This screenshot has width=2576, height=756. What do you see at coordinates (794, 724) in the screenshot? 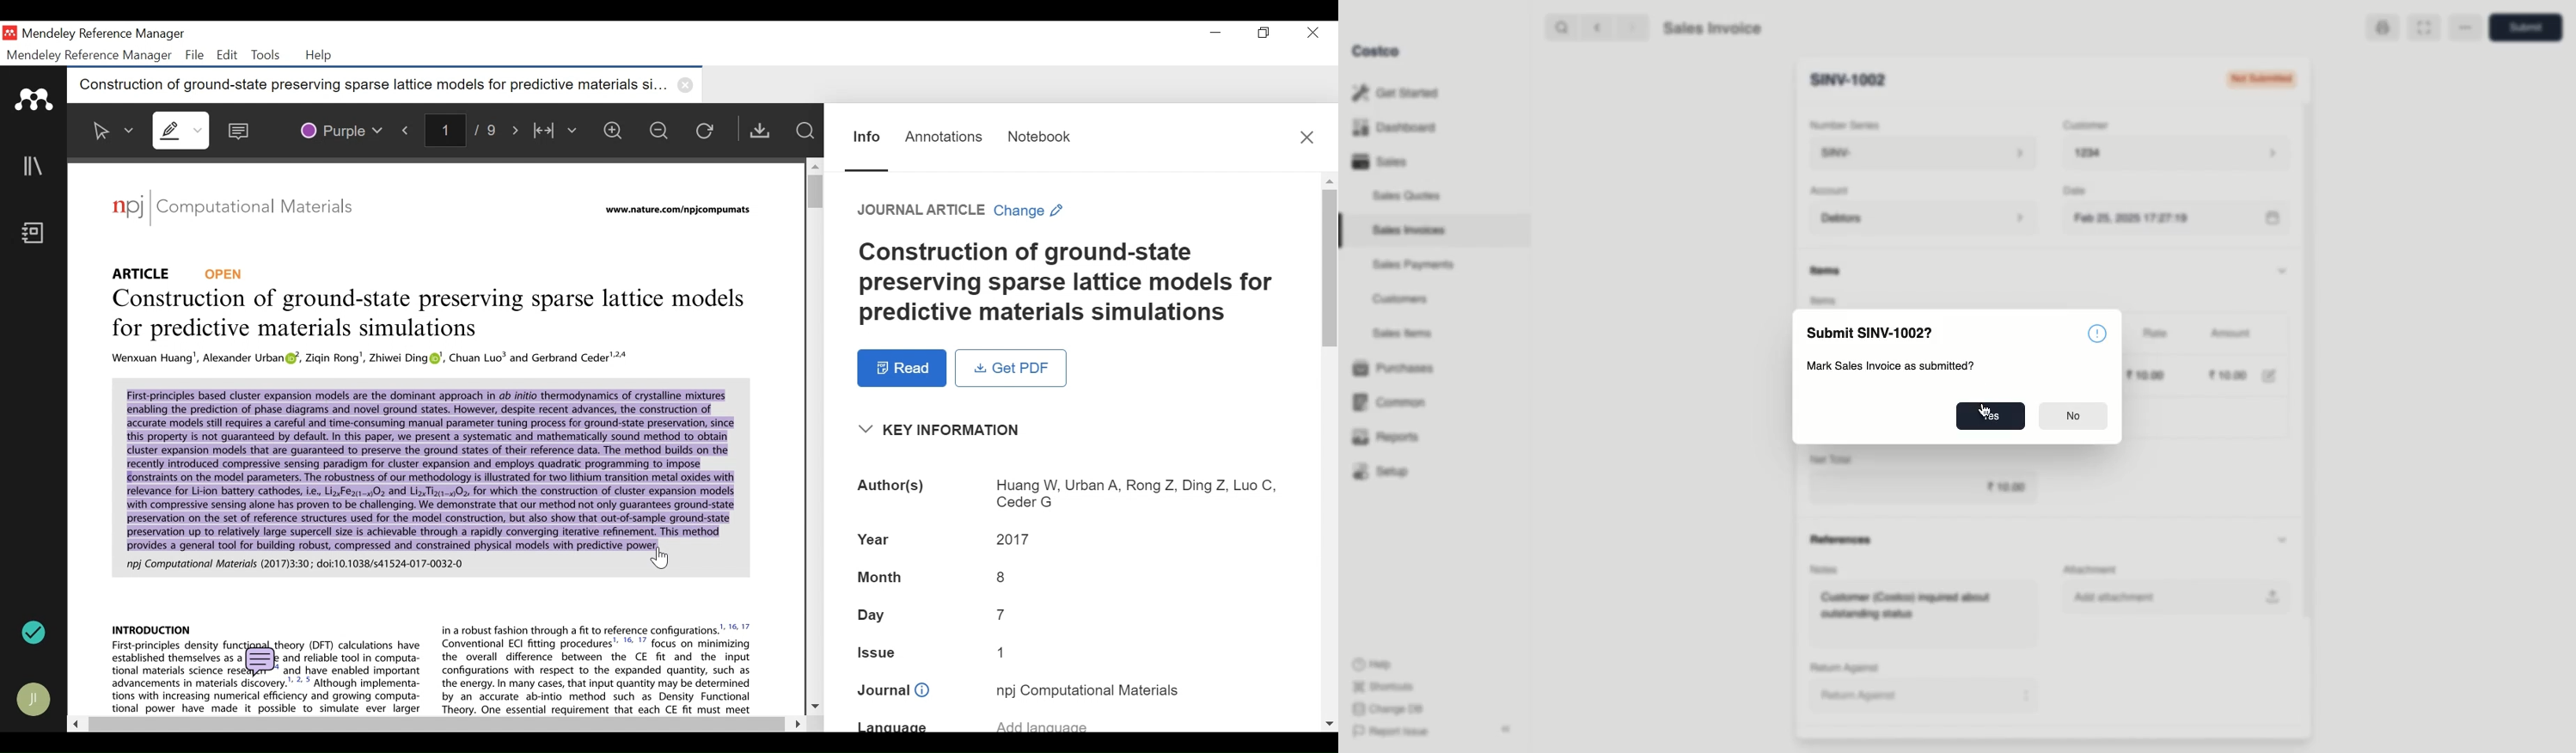
I see `Scroll Right` at bounding box center [794, 724].